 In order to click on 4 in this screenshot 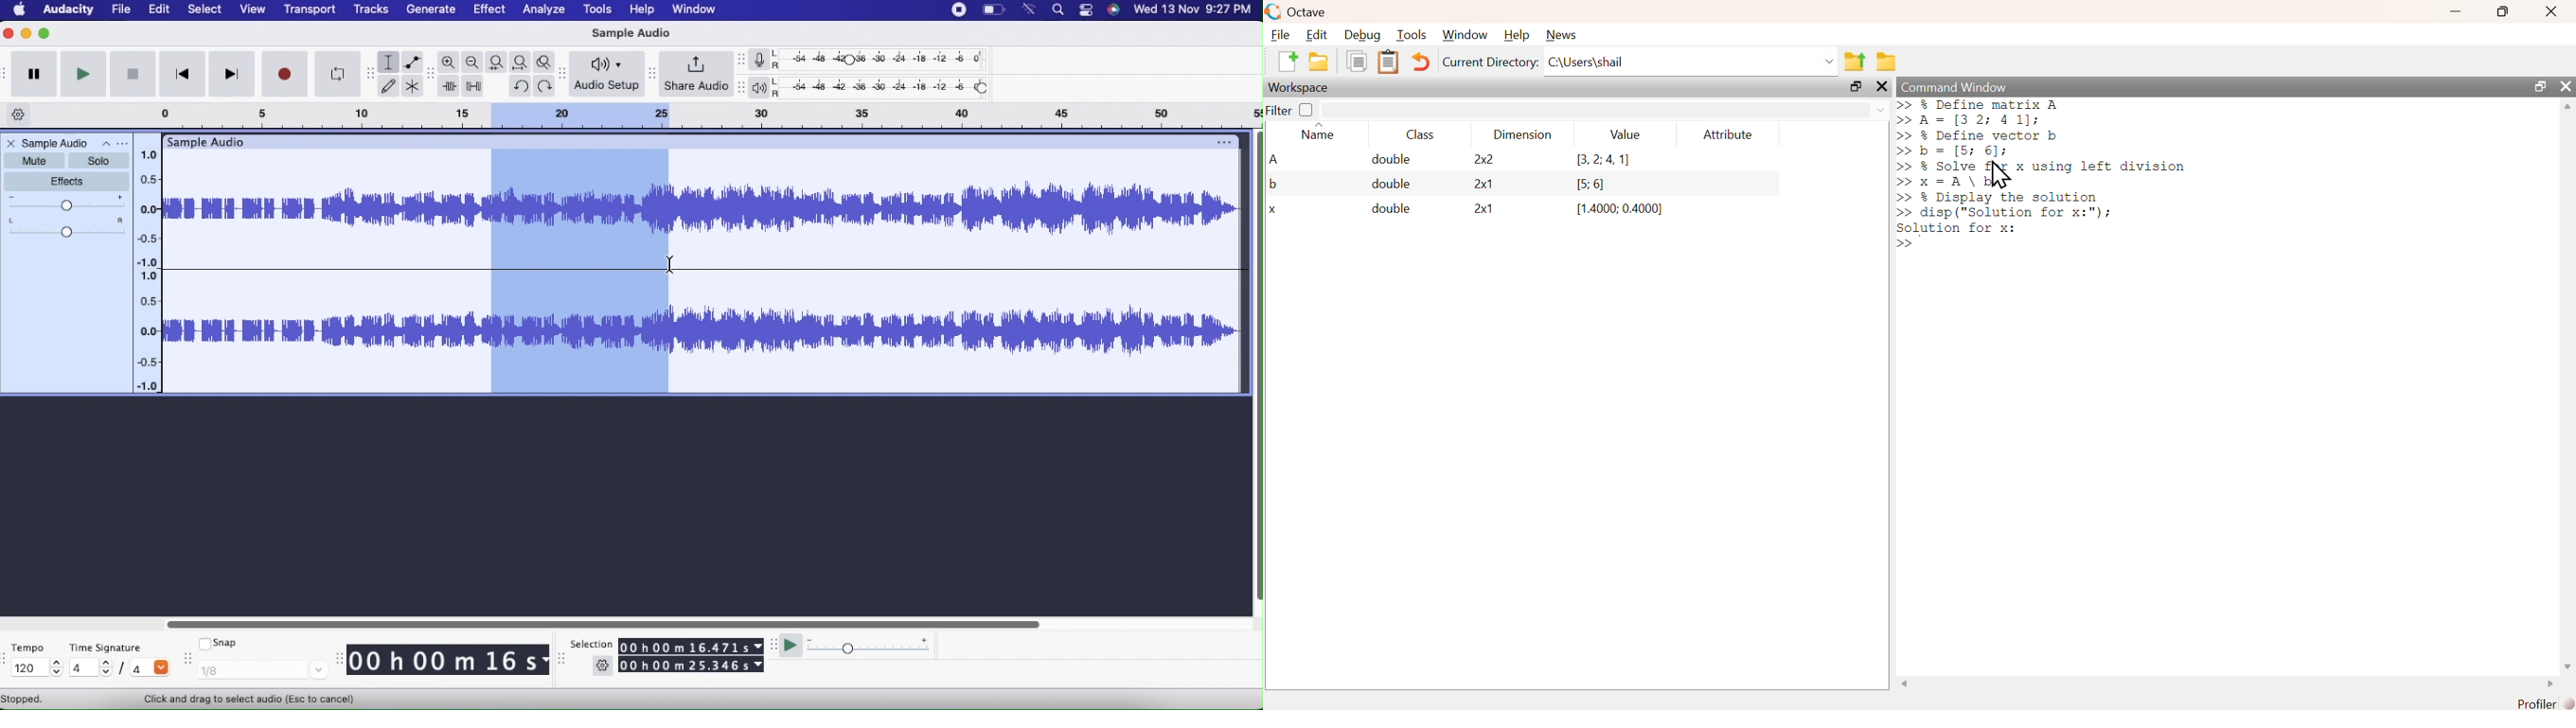, I will do `click(151, 666)`.